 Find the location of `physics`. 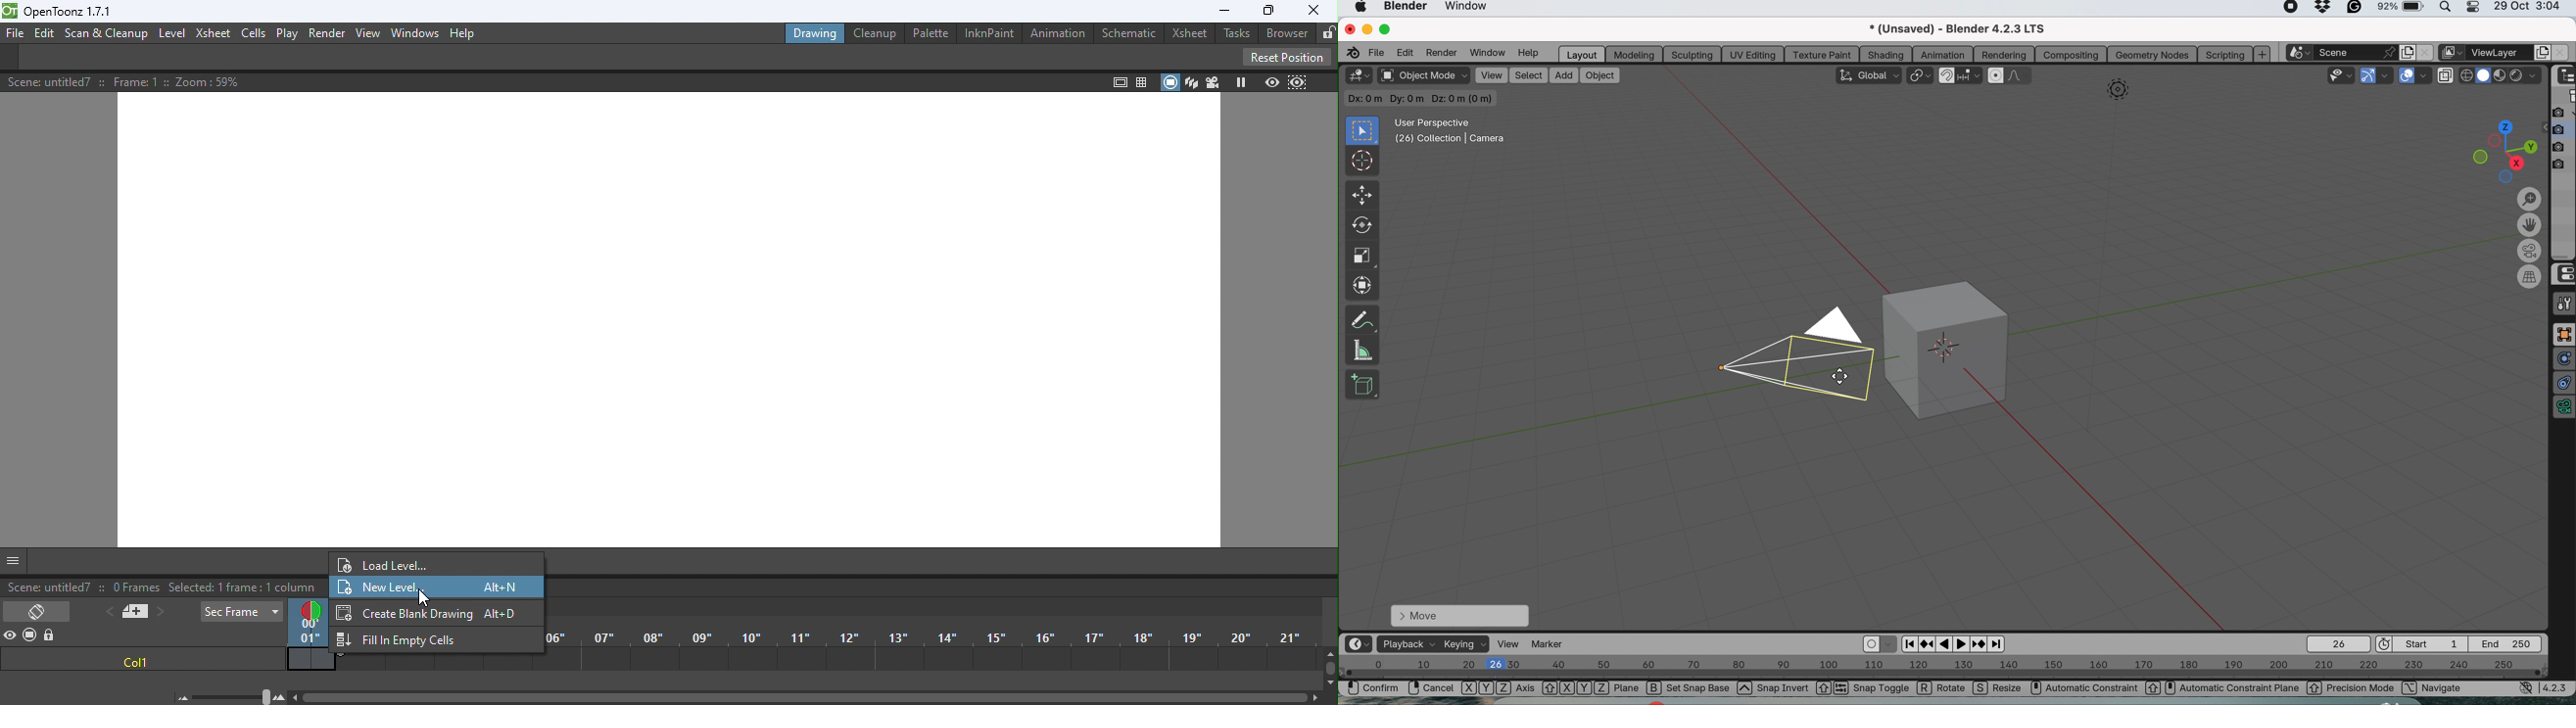

physics is located at coordinates (2564, 359).